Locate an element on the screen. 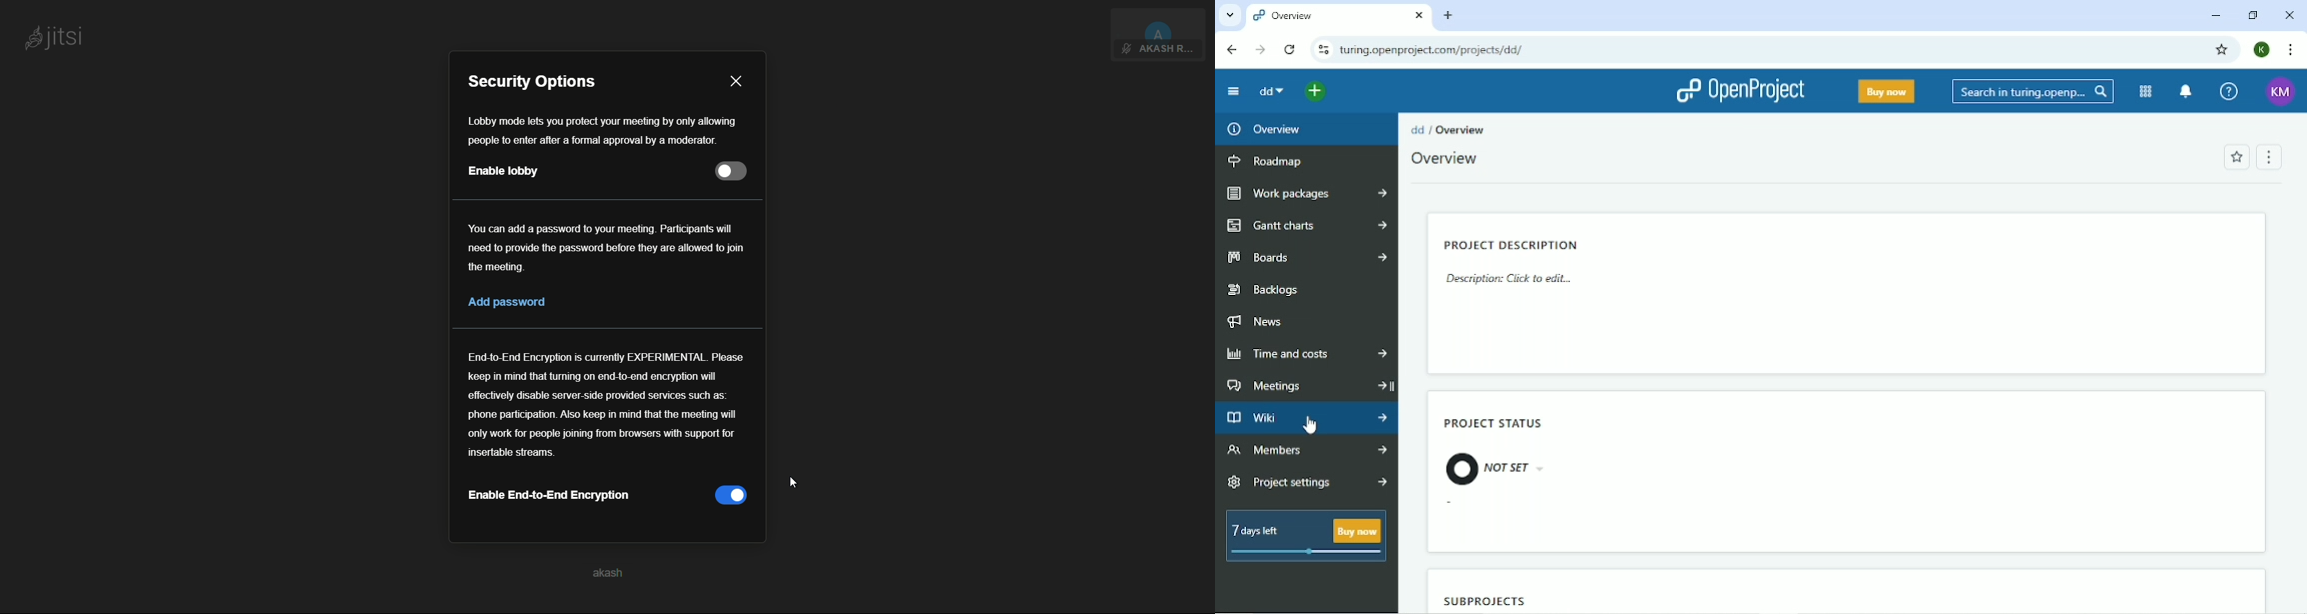 This screenshot has width=2324, height=616. Description: Click to edit... is located at coordinates (1511, 277).